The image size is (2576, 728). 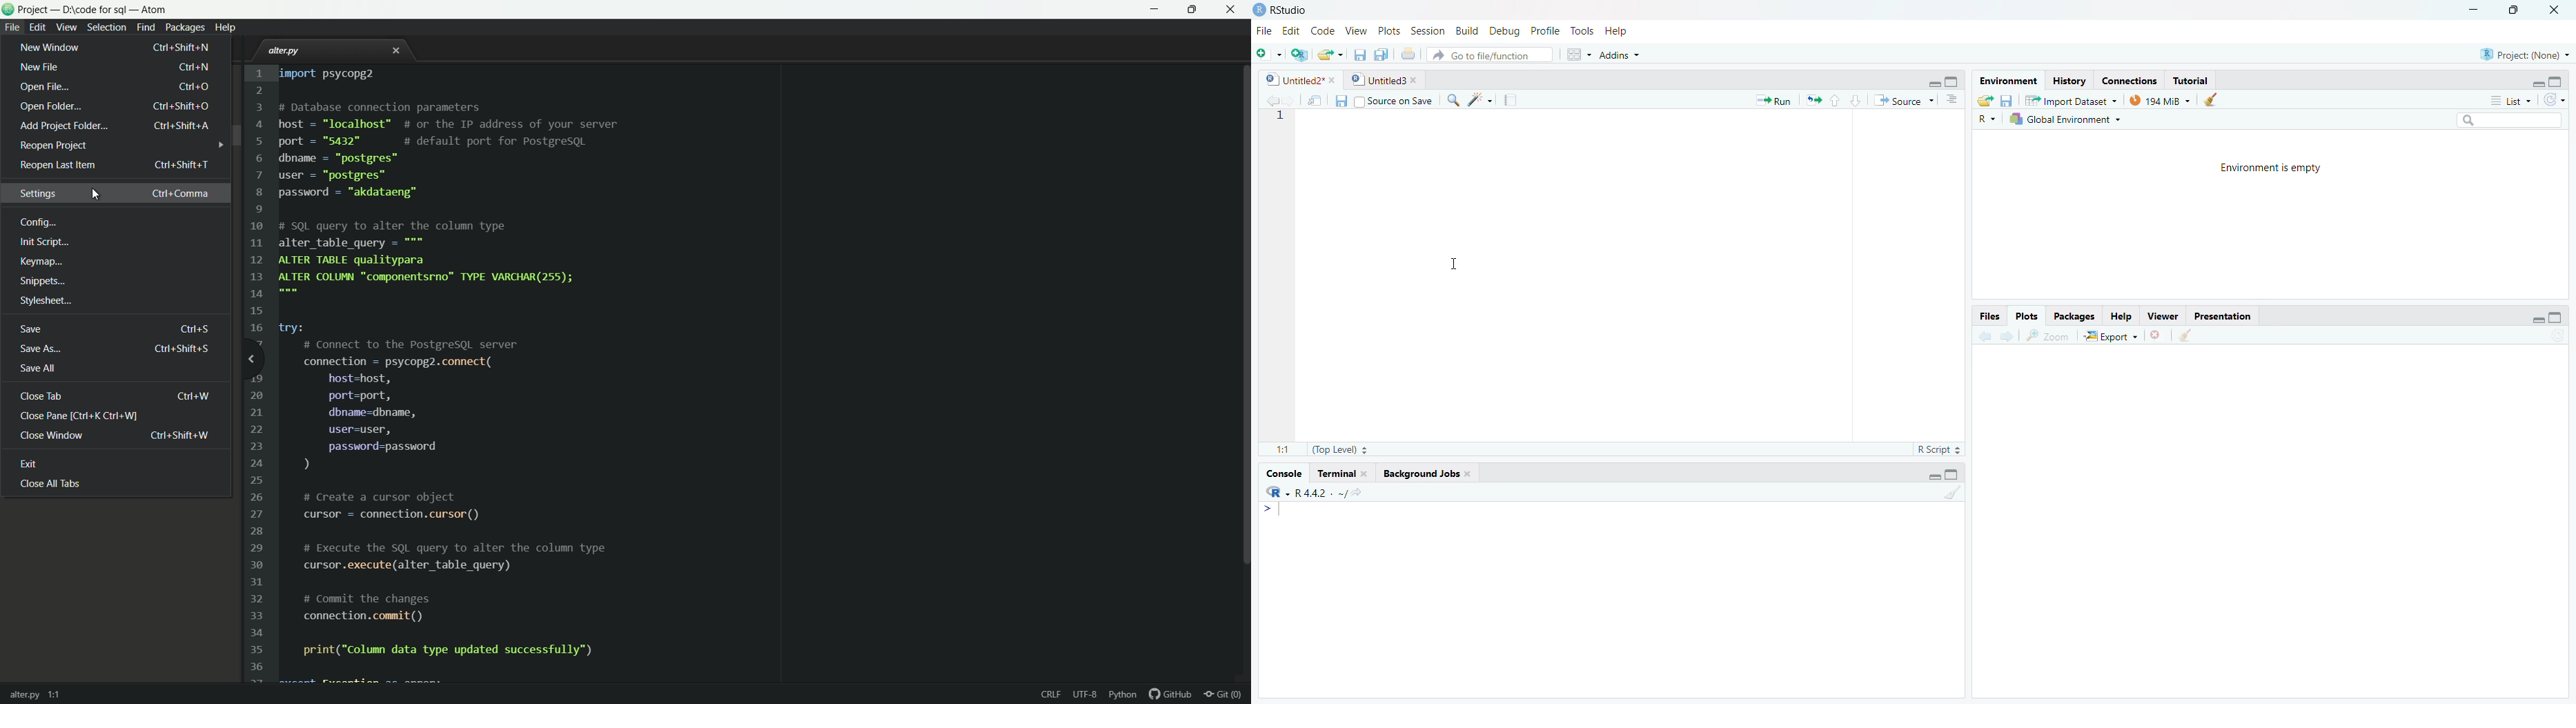 What do you see at coordinates (2513, 10) in the screenshot?
I see `Maximize` at bounding box center [2513, 10].